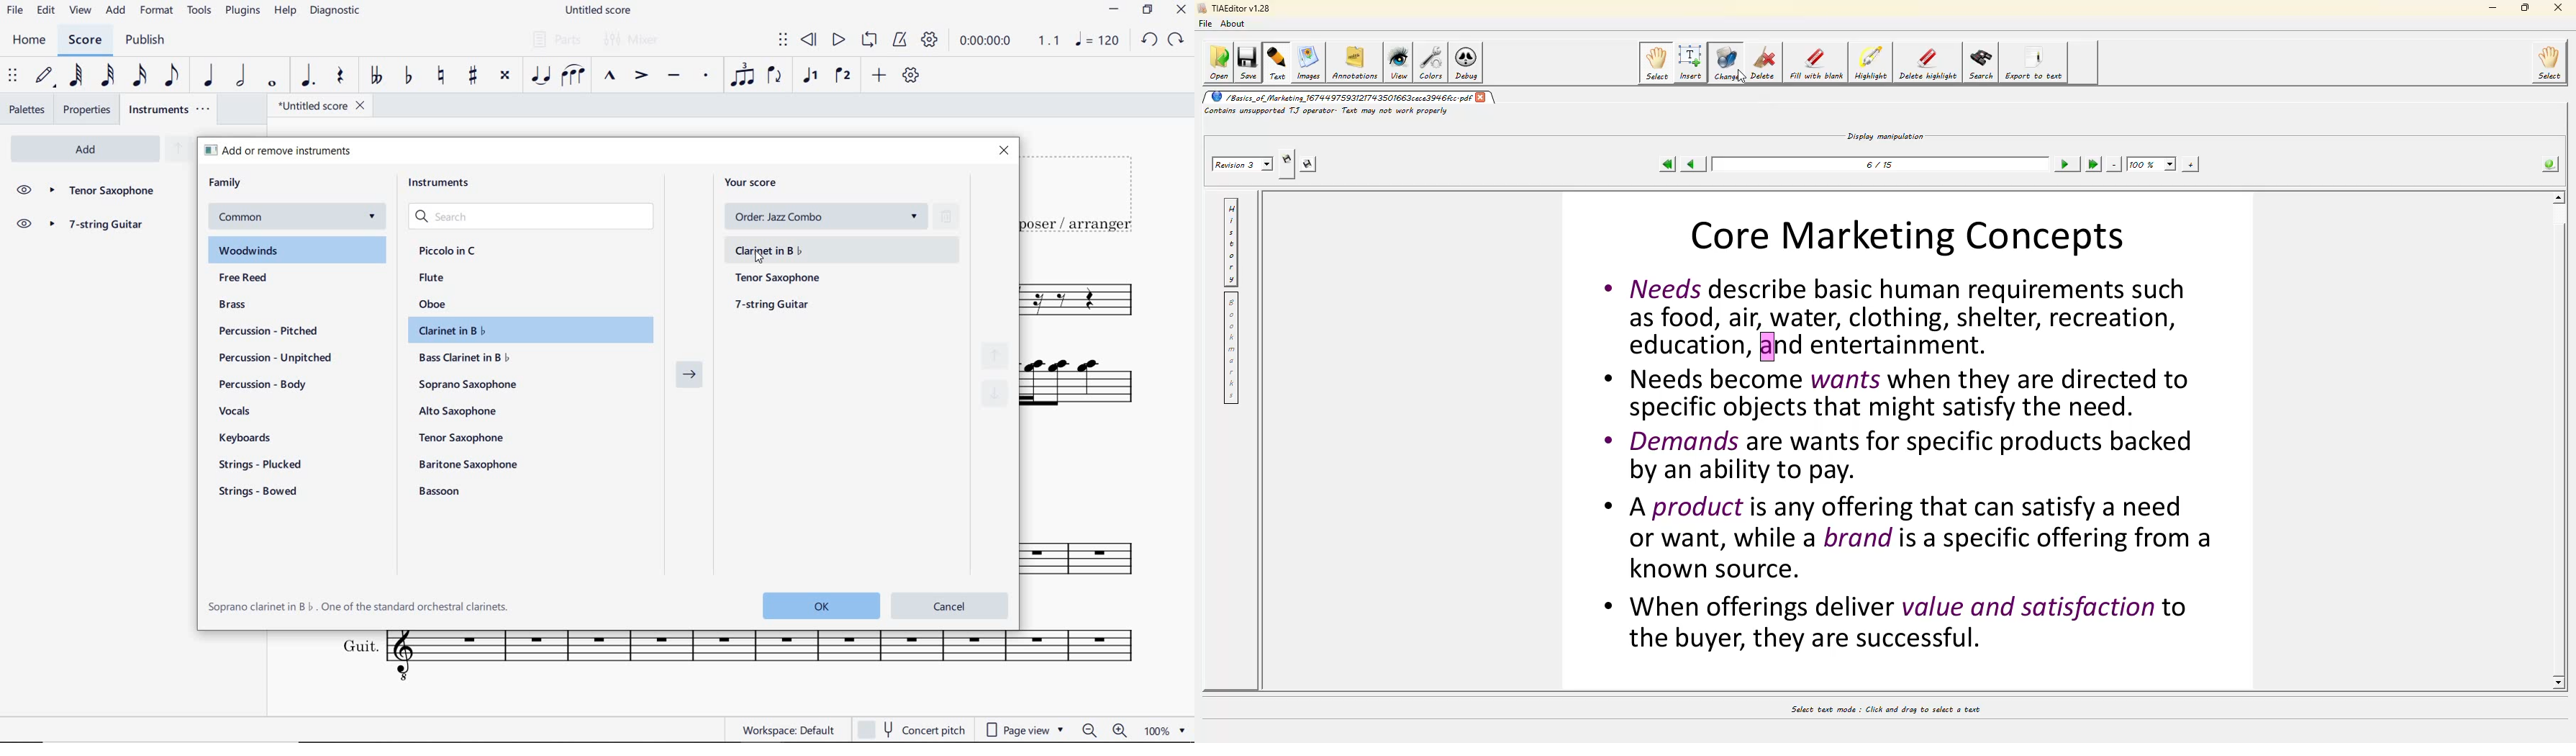  What do you see at coordinates (1181, 11) in the screenshot?
I see `CLOSE` at bounding box center [1181, 11].